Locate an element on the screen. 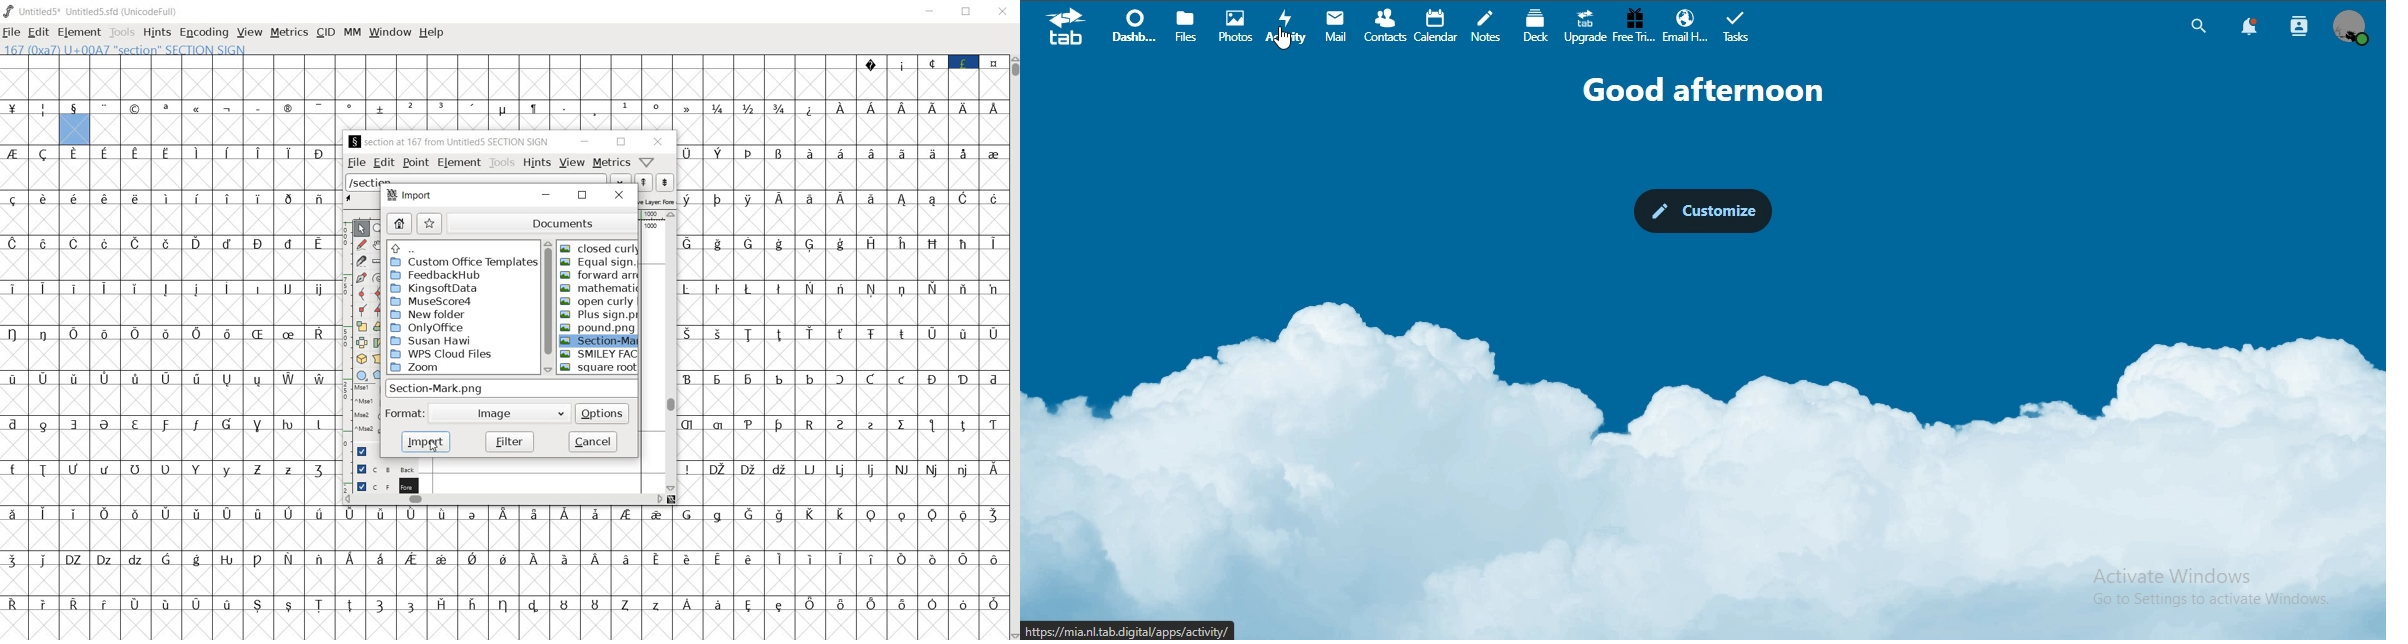  view is located at coordinates (574, 163).